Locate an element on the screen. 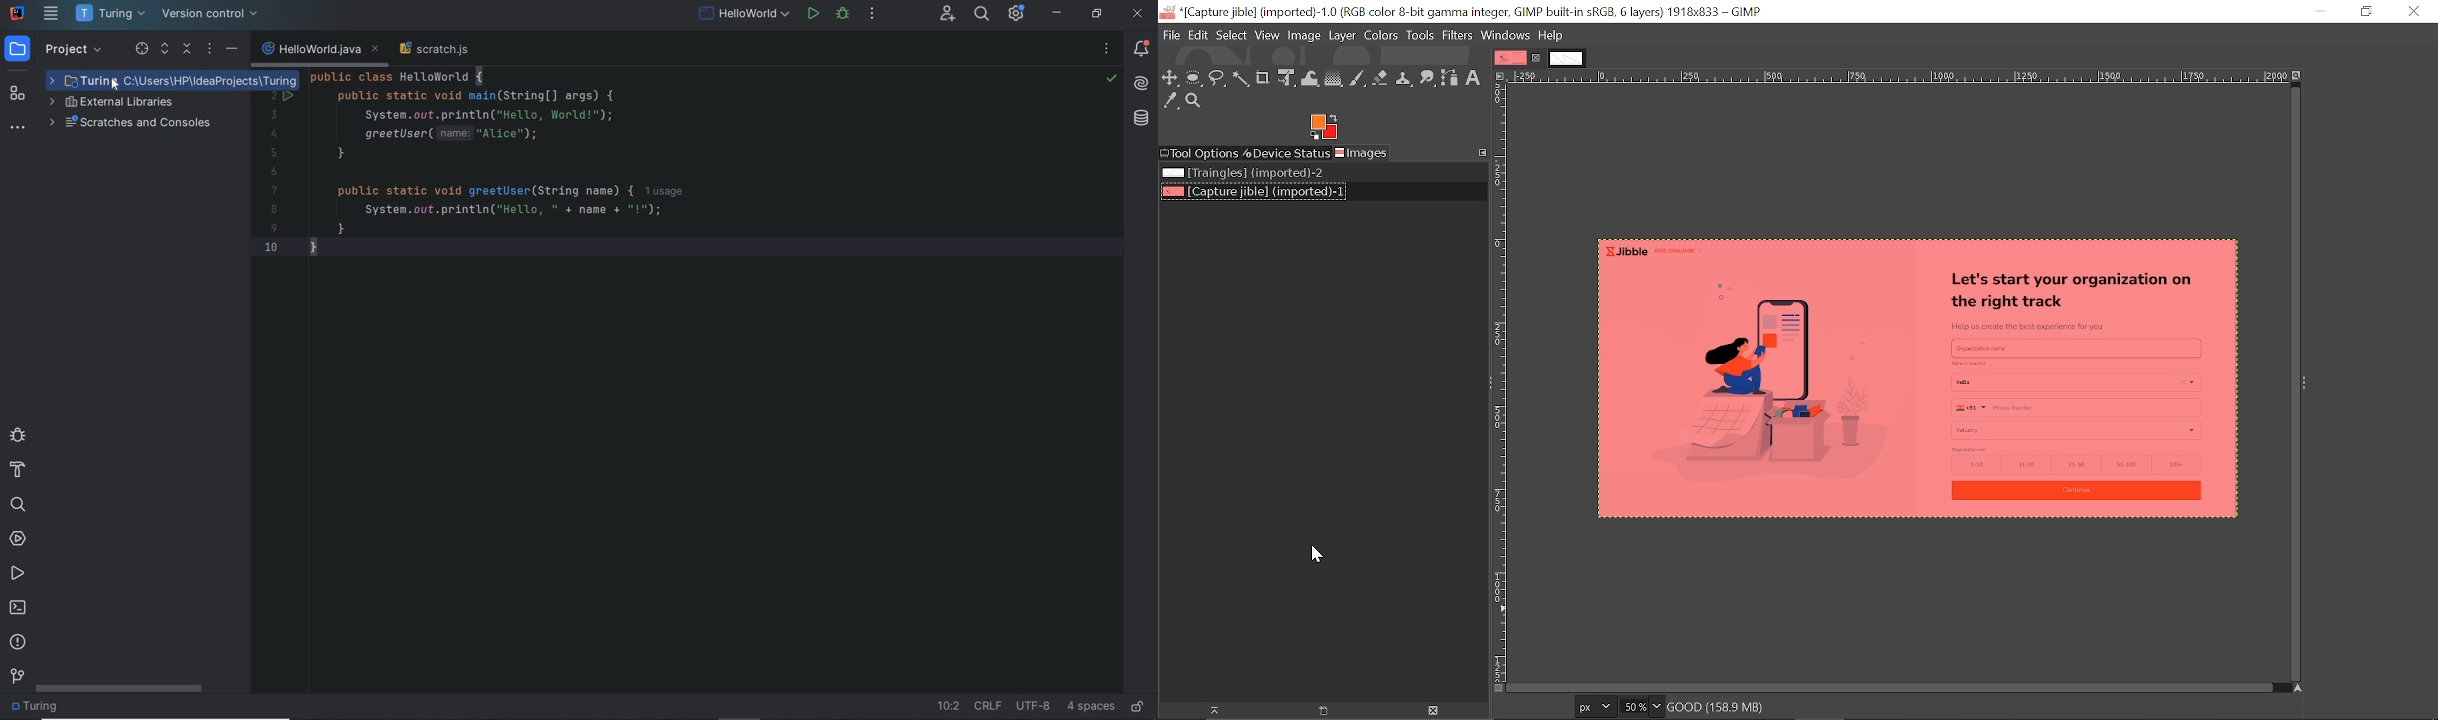 Image resolution: width=2464 pixels, height=728 pixels. Minimize is located at coordinates (2320, 12).